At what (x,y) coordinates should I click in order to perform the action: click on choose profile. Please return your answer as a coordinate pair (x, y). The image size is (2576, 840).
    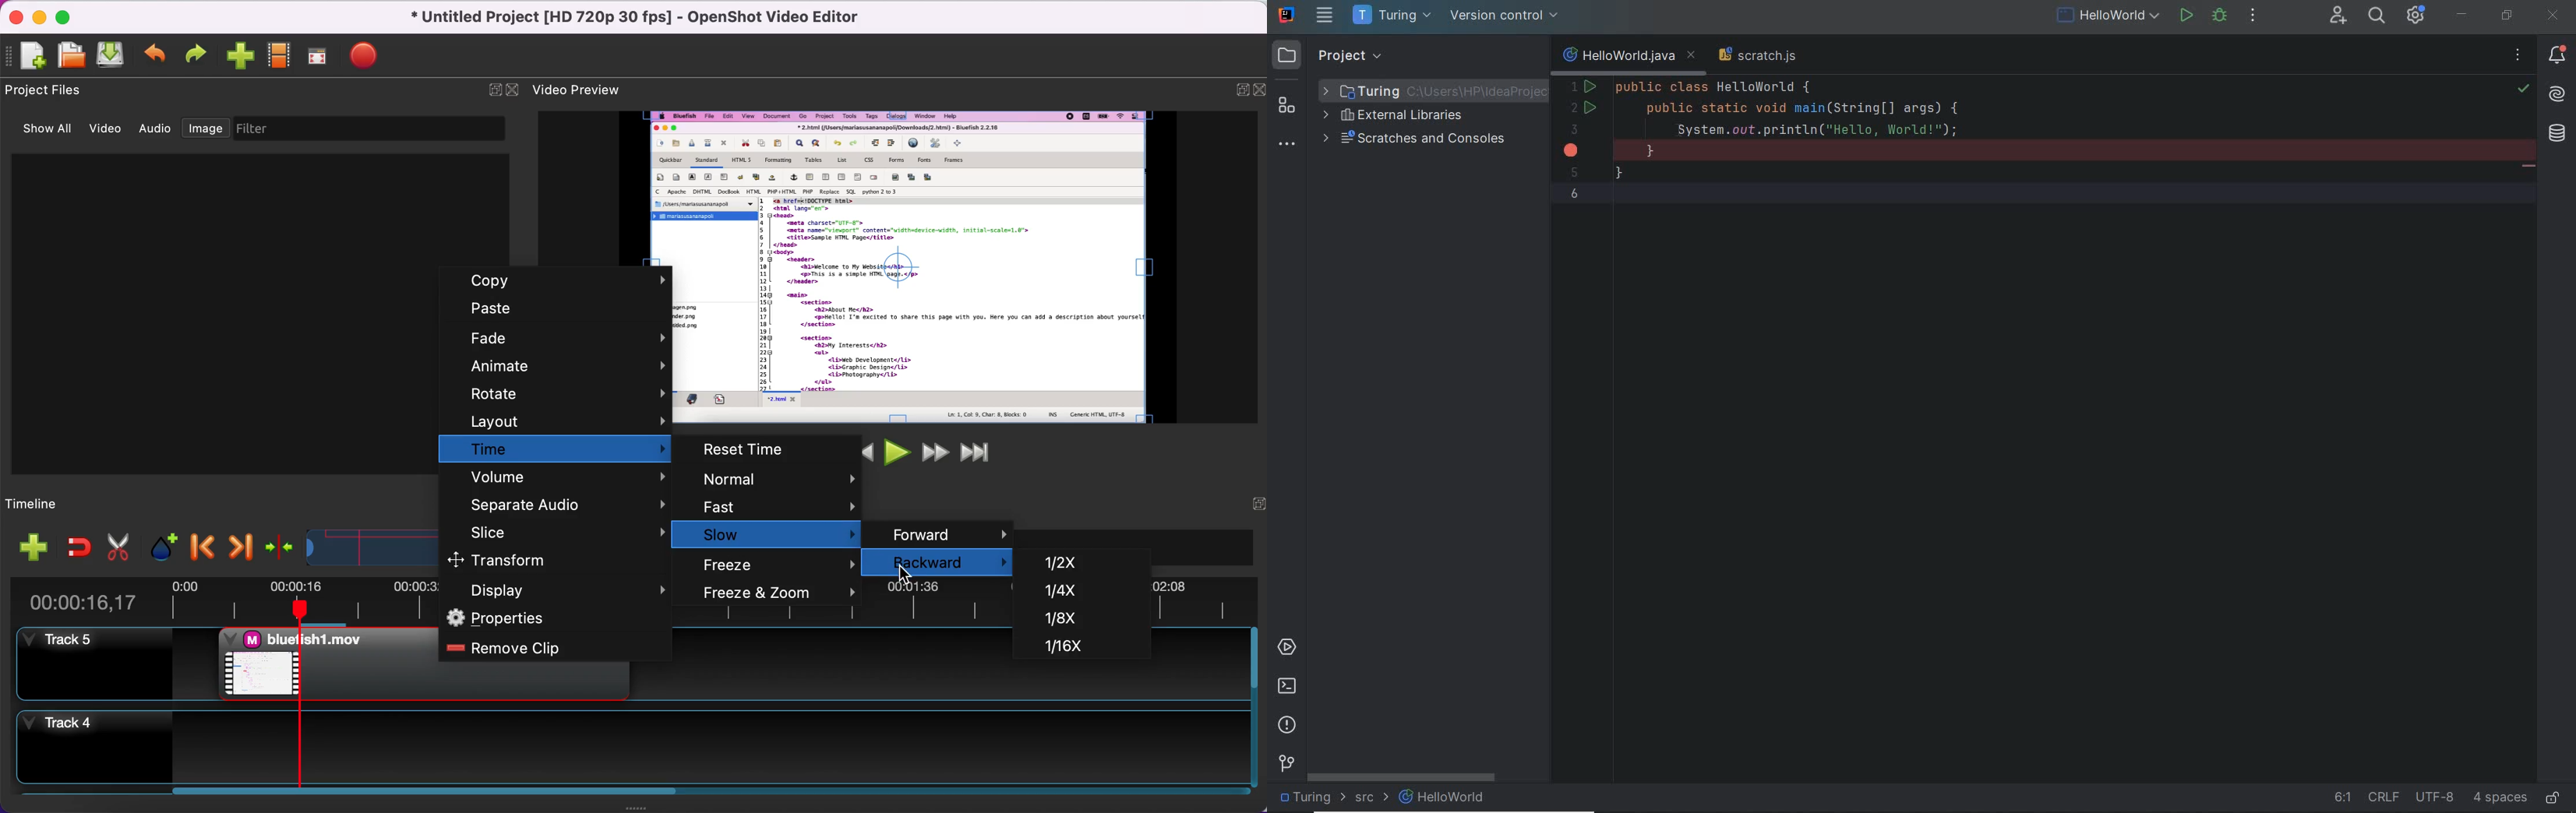
    Looking at the image, I should click on (281, 56).